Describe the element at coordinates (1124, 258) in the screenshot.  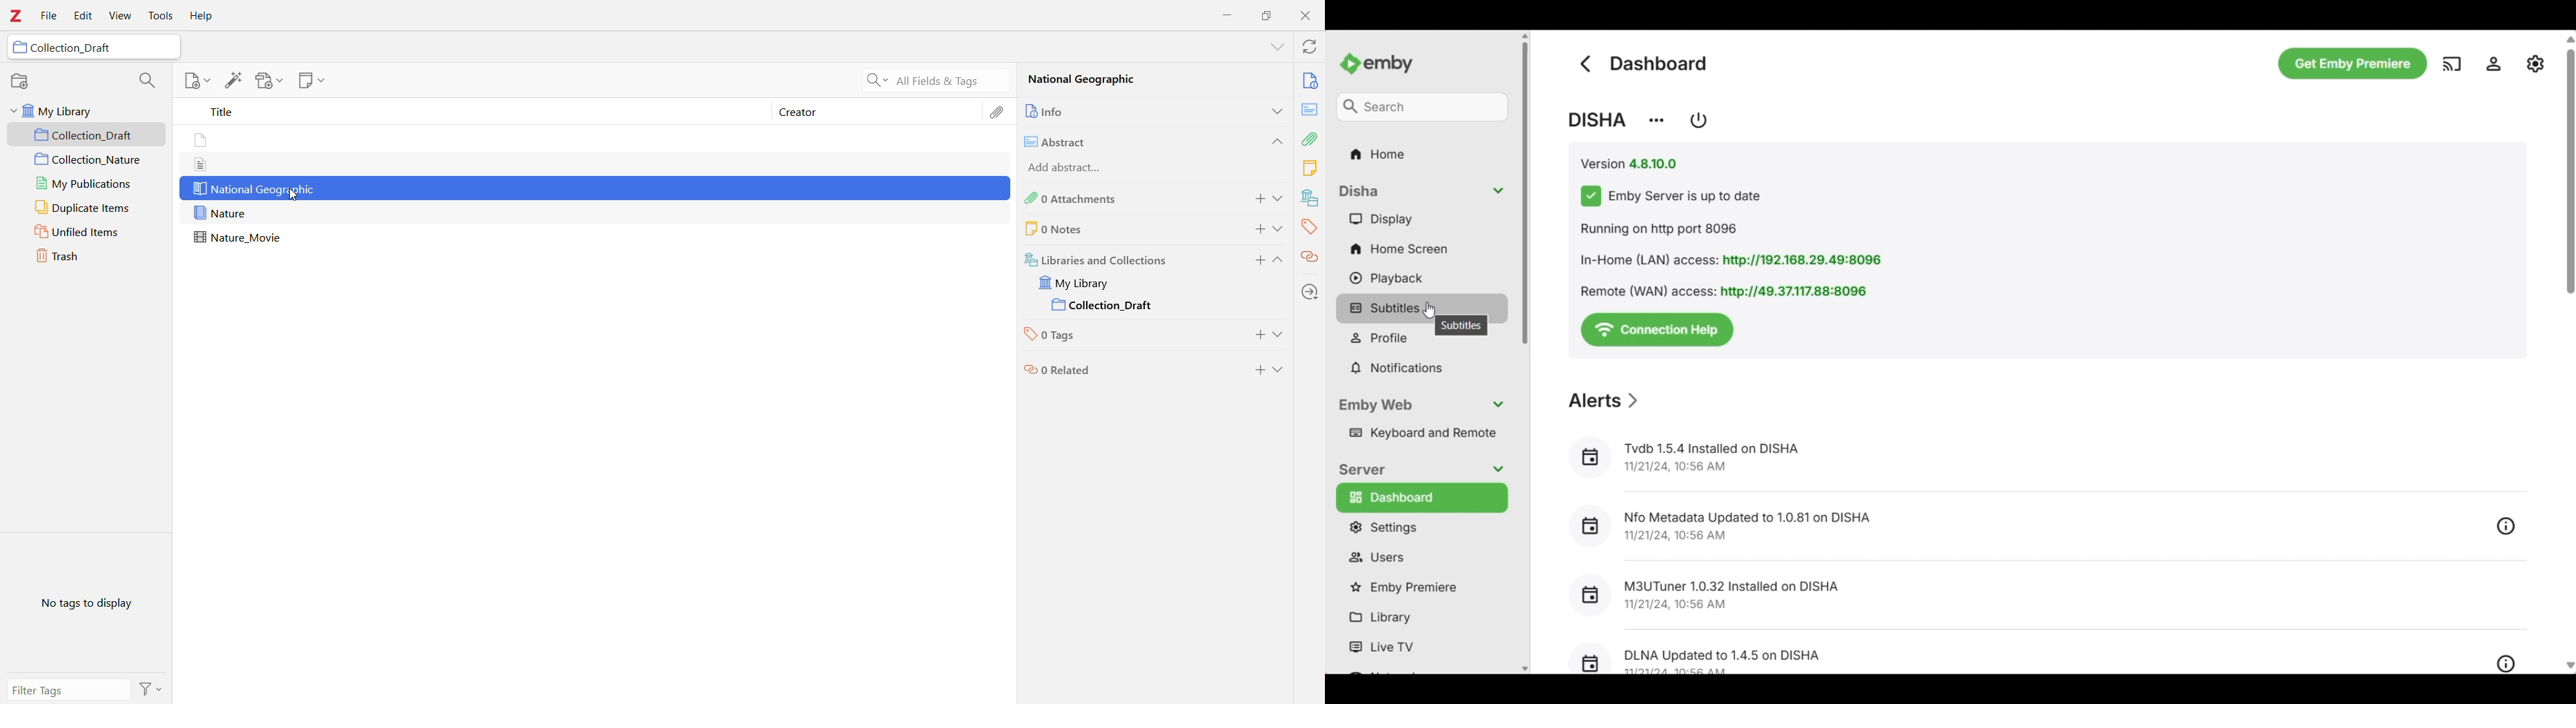
I see `Libraries and Collections` at that location.